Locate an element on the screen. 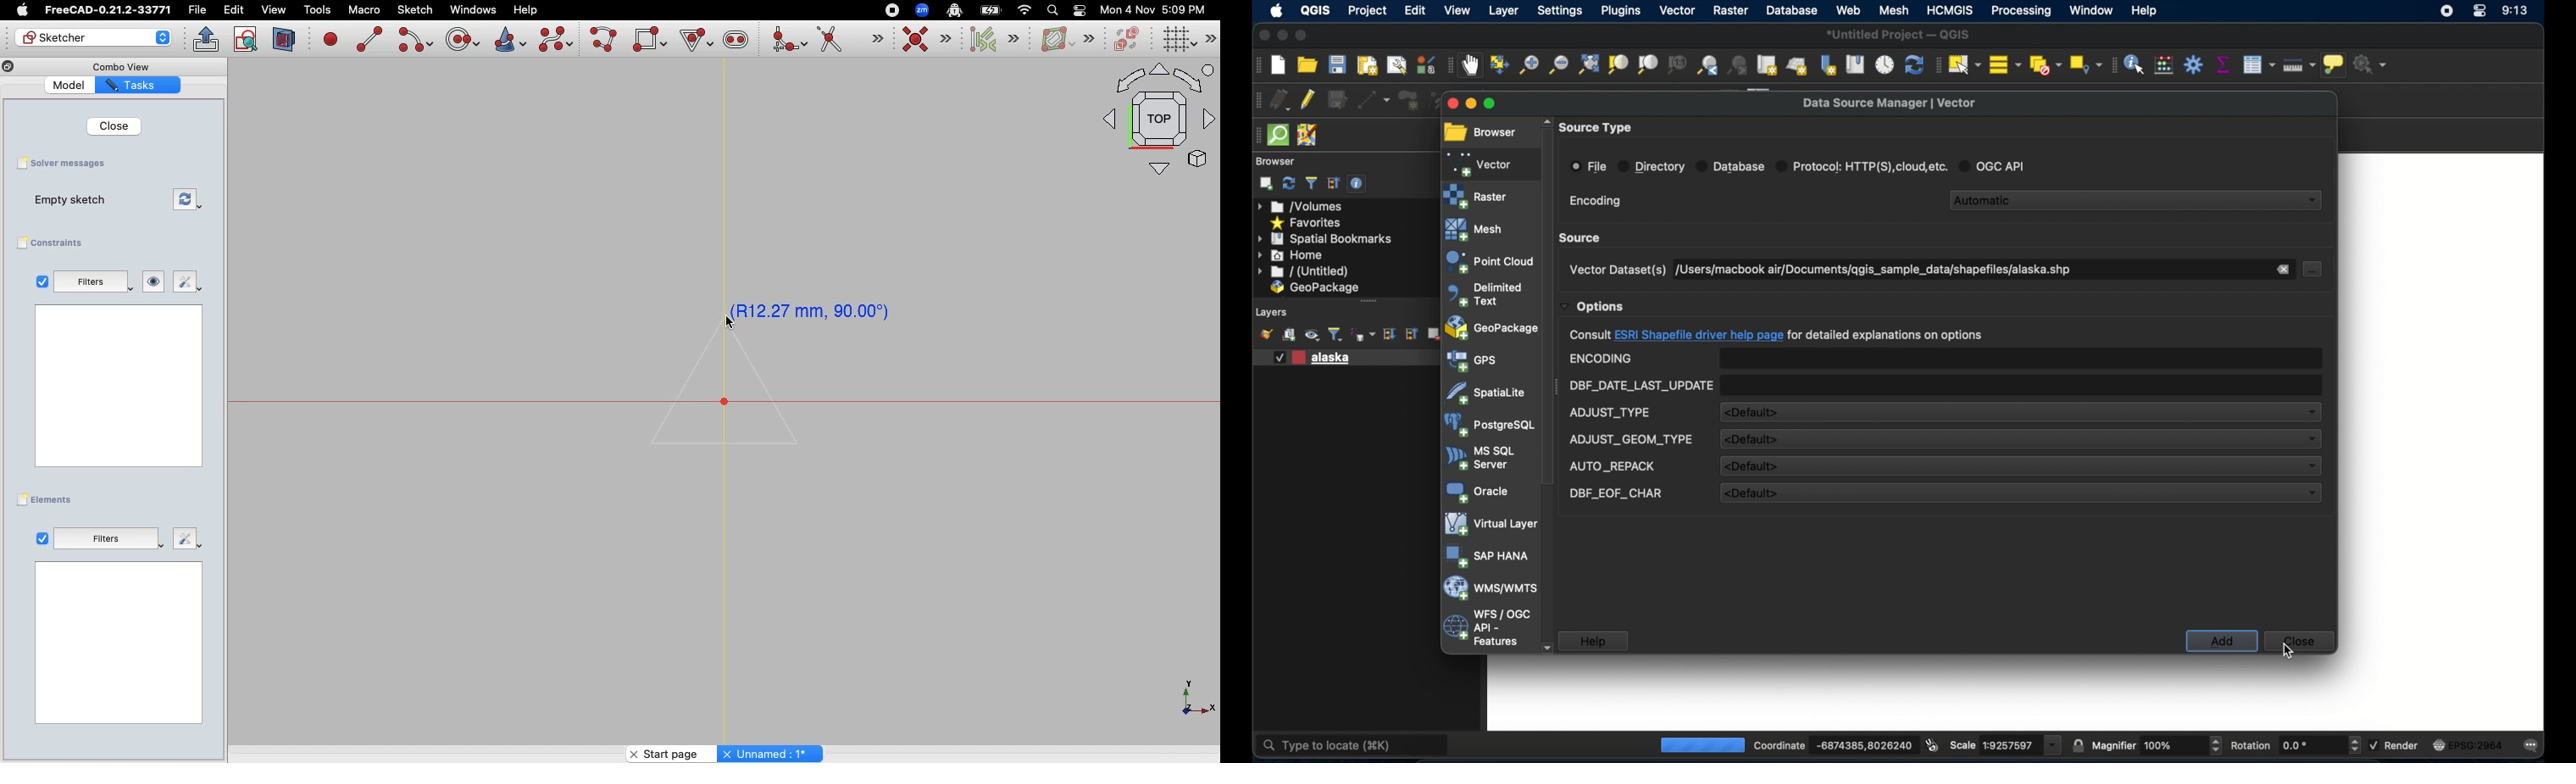 The height and width of the screenshot is (784, 2576). Elements is located at coordinates (49, 499).